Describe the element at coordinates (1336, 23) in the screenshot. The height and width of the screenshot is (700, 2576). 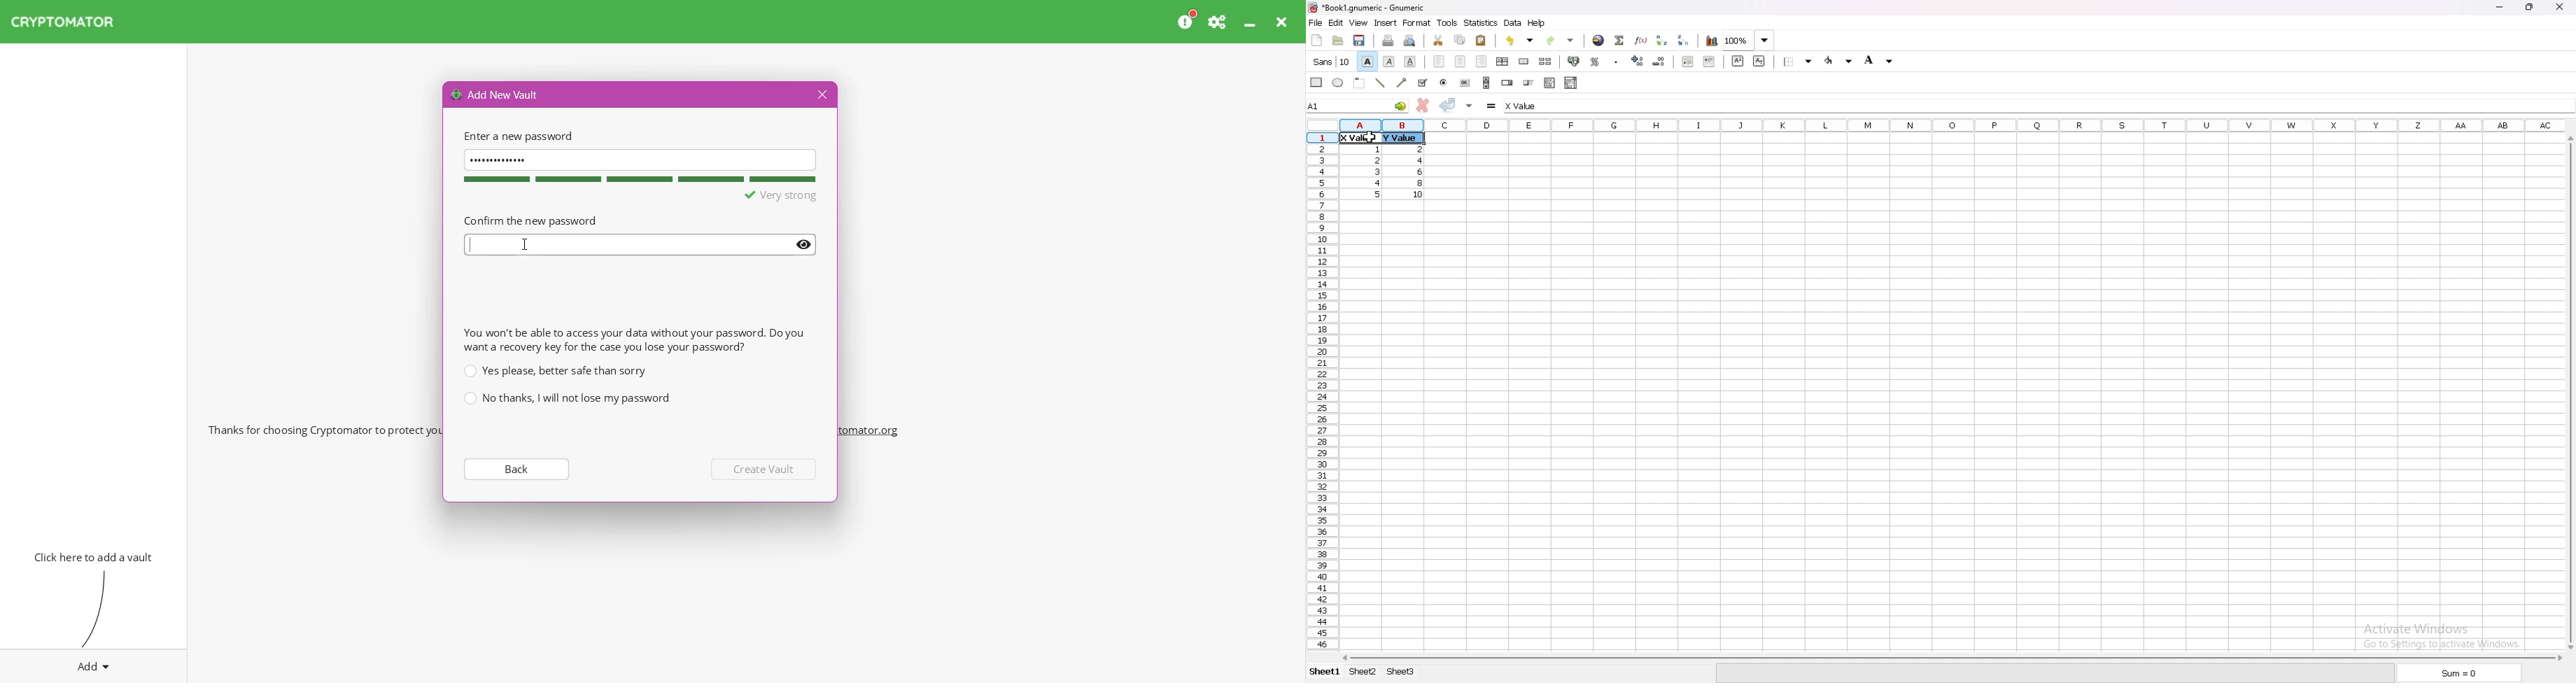
I see `edit` at that location.